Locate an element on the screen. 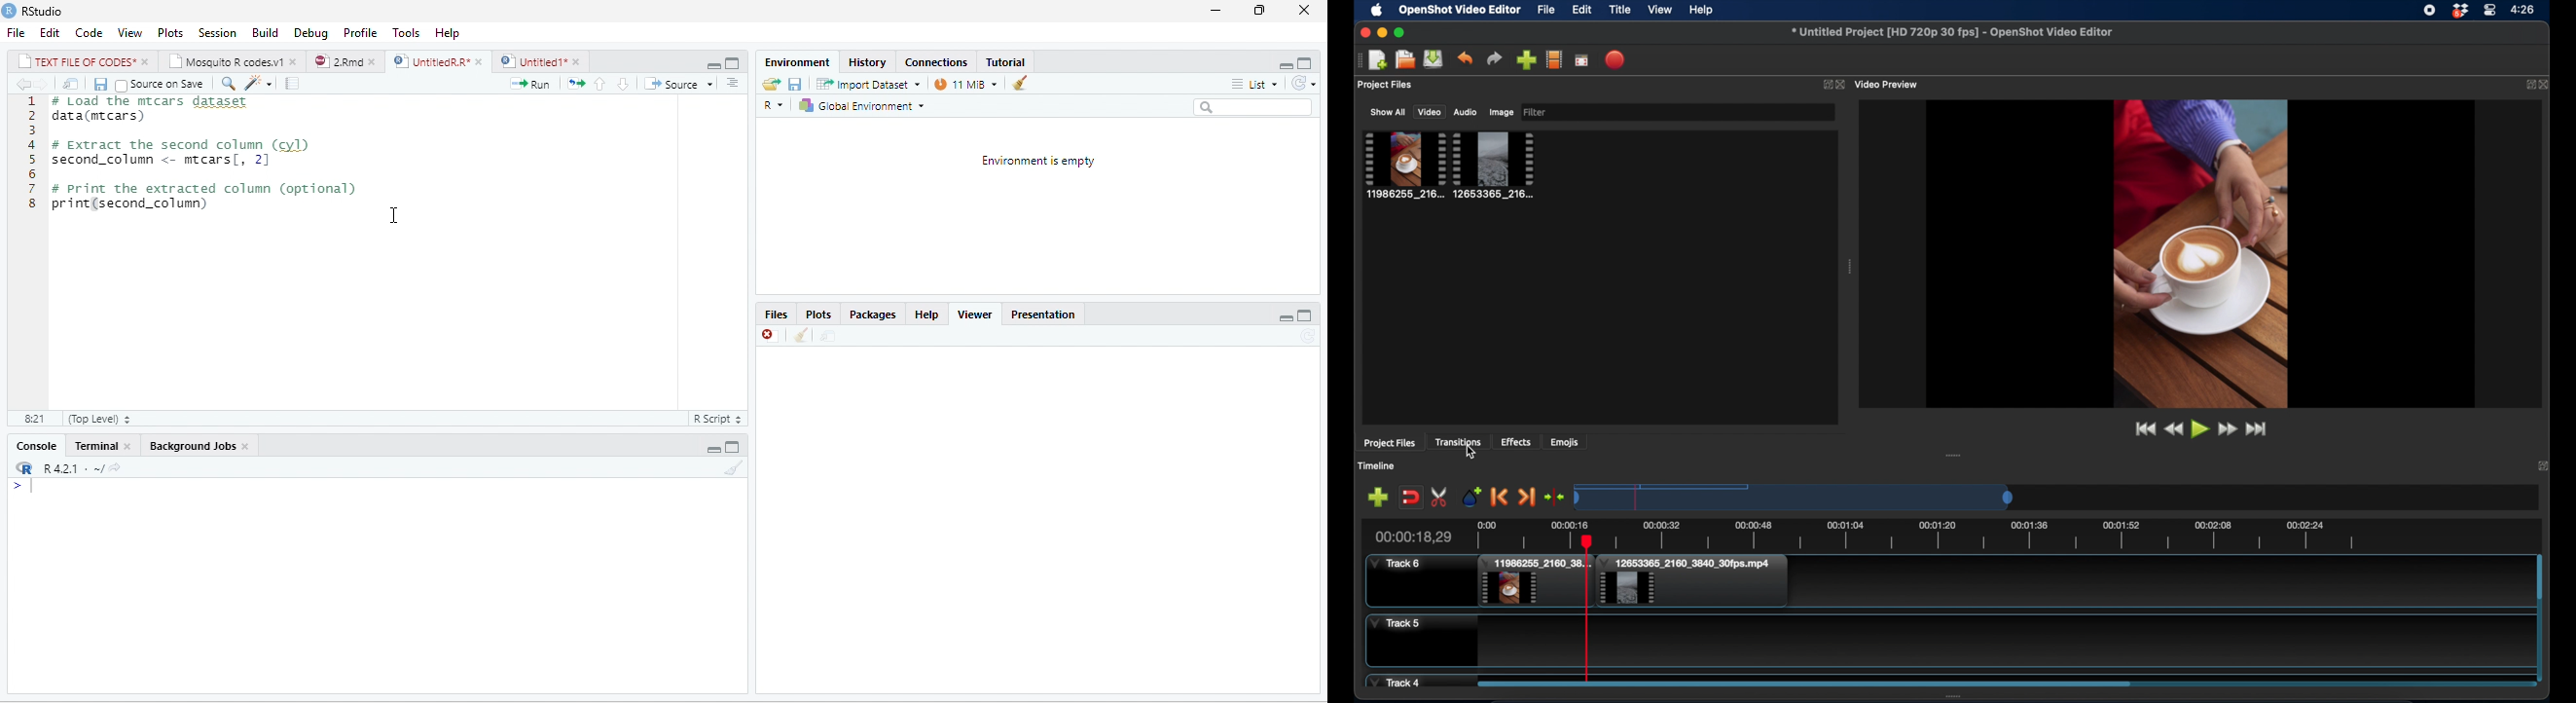 The height and width of the screenshot is (728, 2576). help is located at coordinates (926, 315).